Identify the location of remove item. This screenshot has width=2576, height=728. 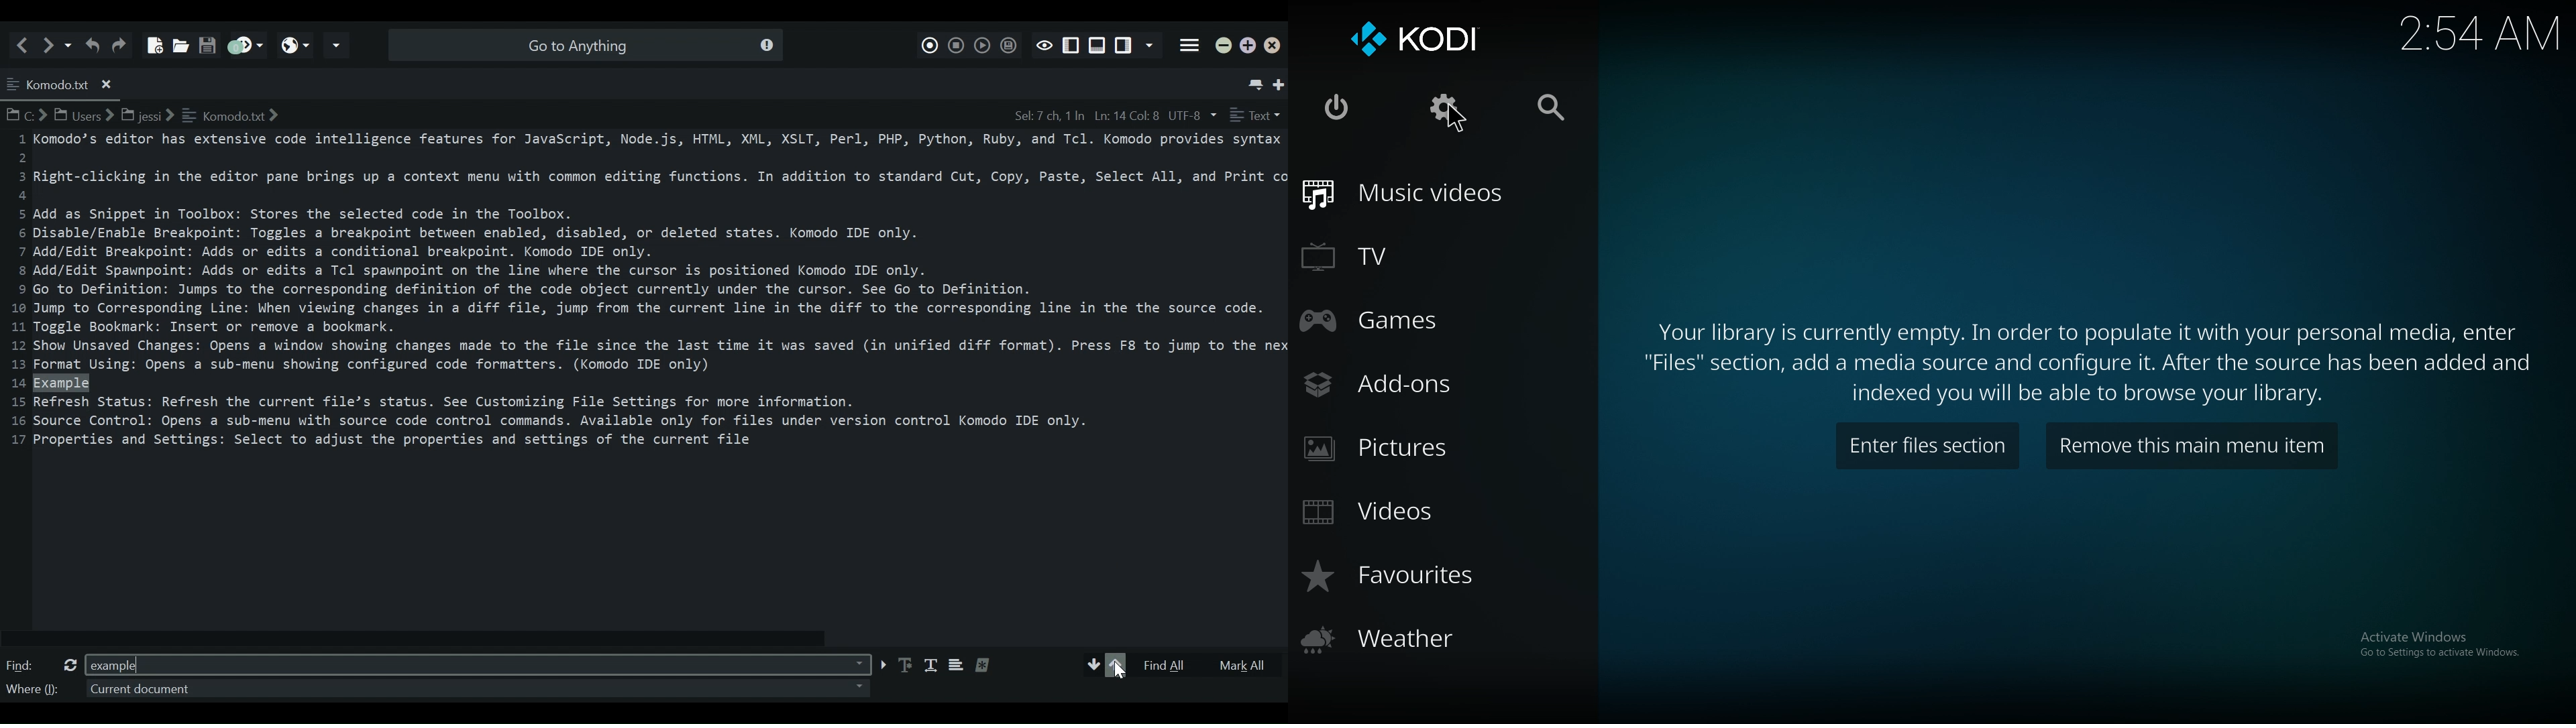
(2190, 444).